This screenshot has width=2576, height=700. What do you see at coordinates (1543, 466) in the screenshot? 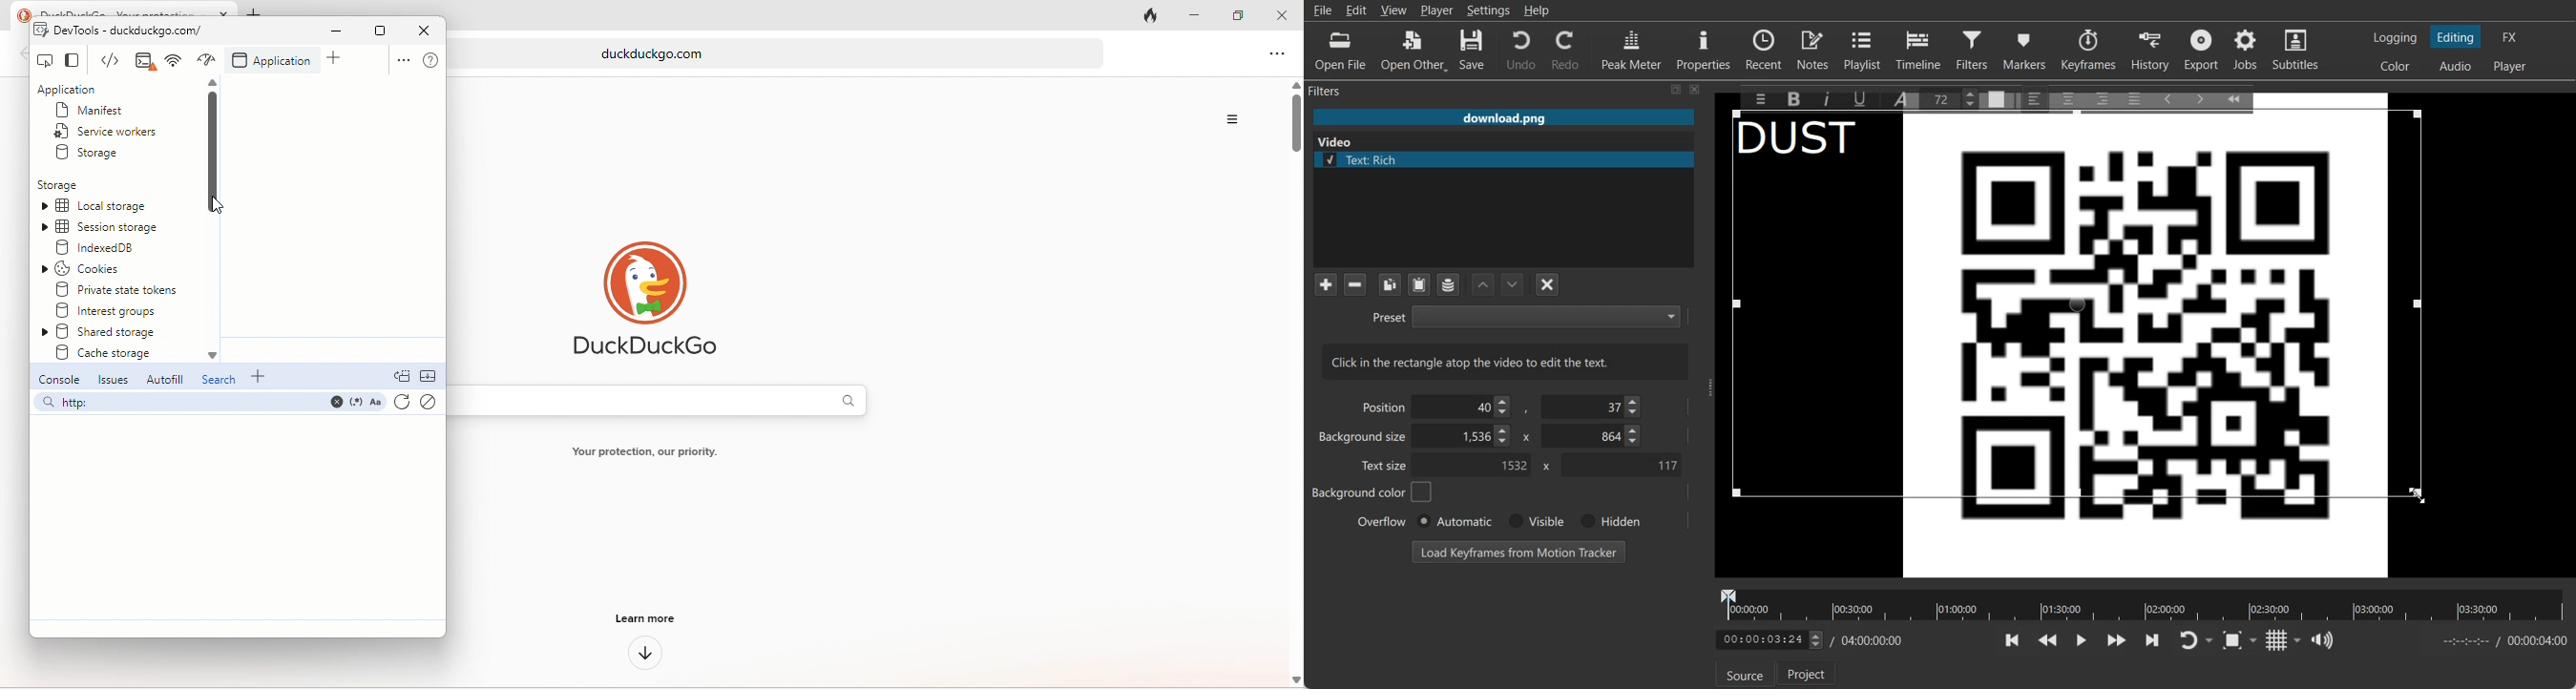
I see `x` at bounding box center [1543, 466].